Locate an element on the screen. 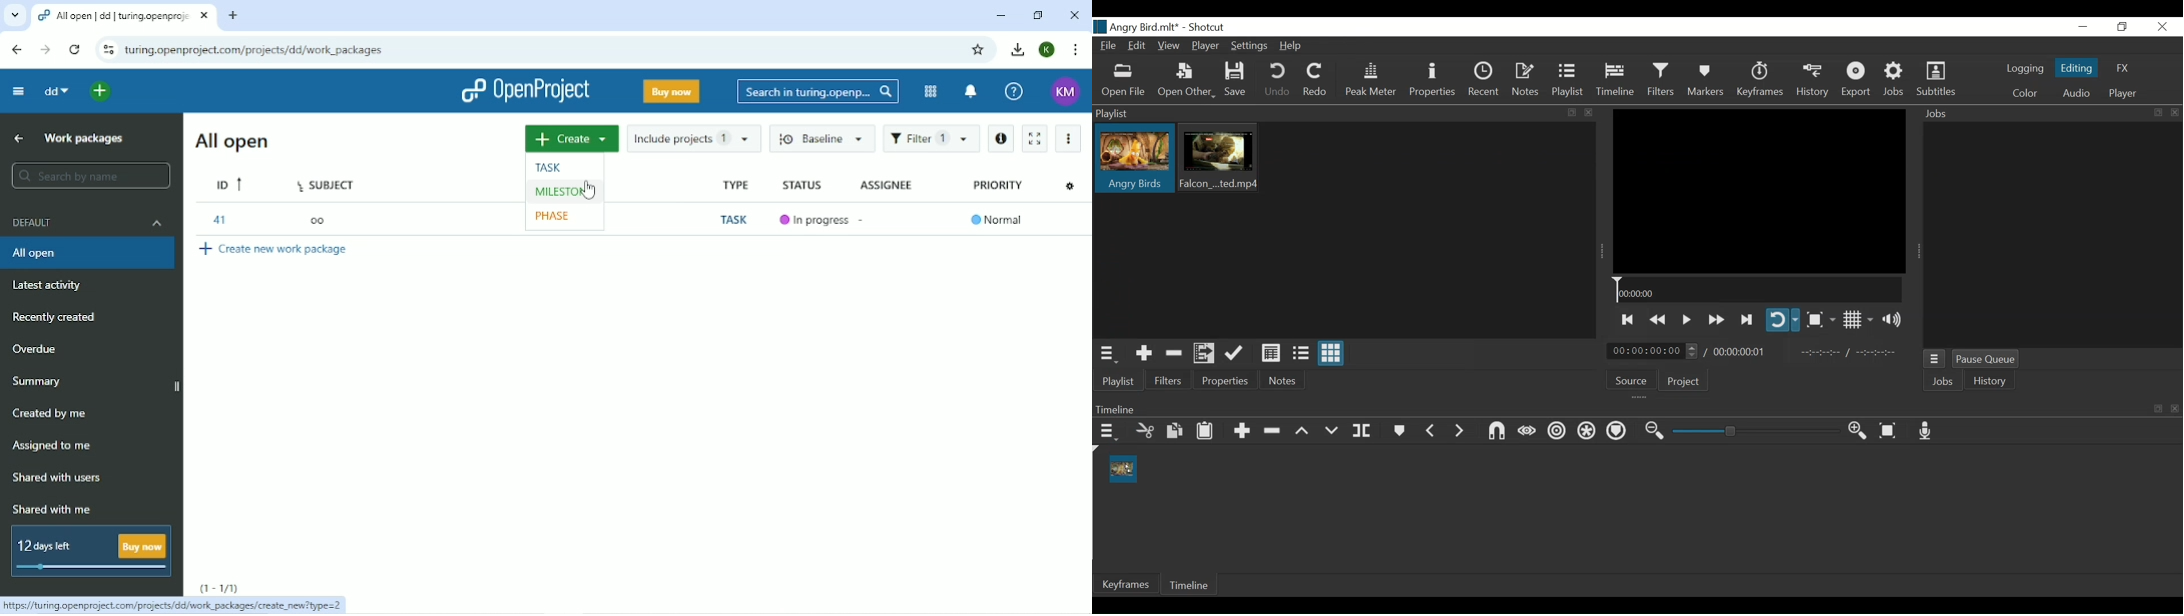 This screenshot has height=616, width=2184. Scrub while dragging is located at coordinates (1525, 430).